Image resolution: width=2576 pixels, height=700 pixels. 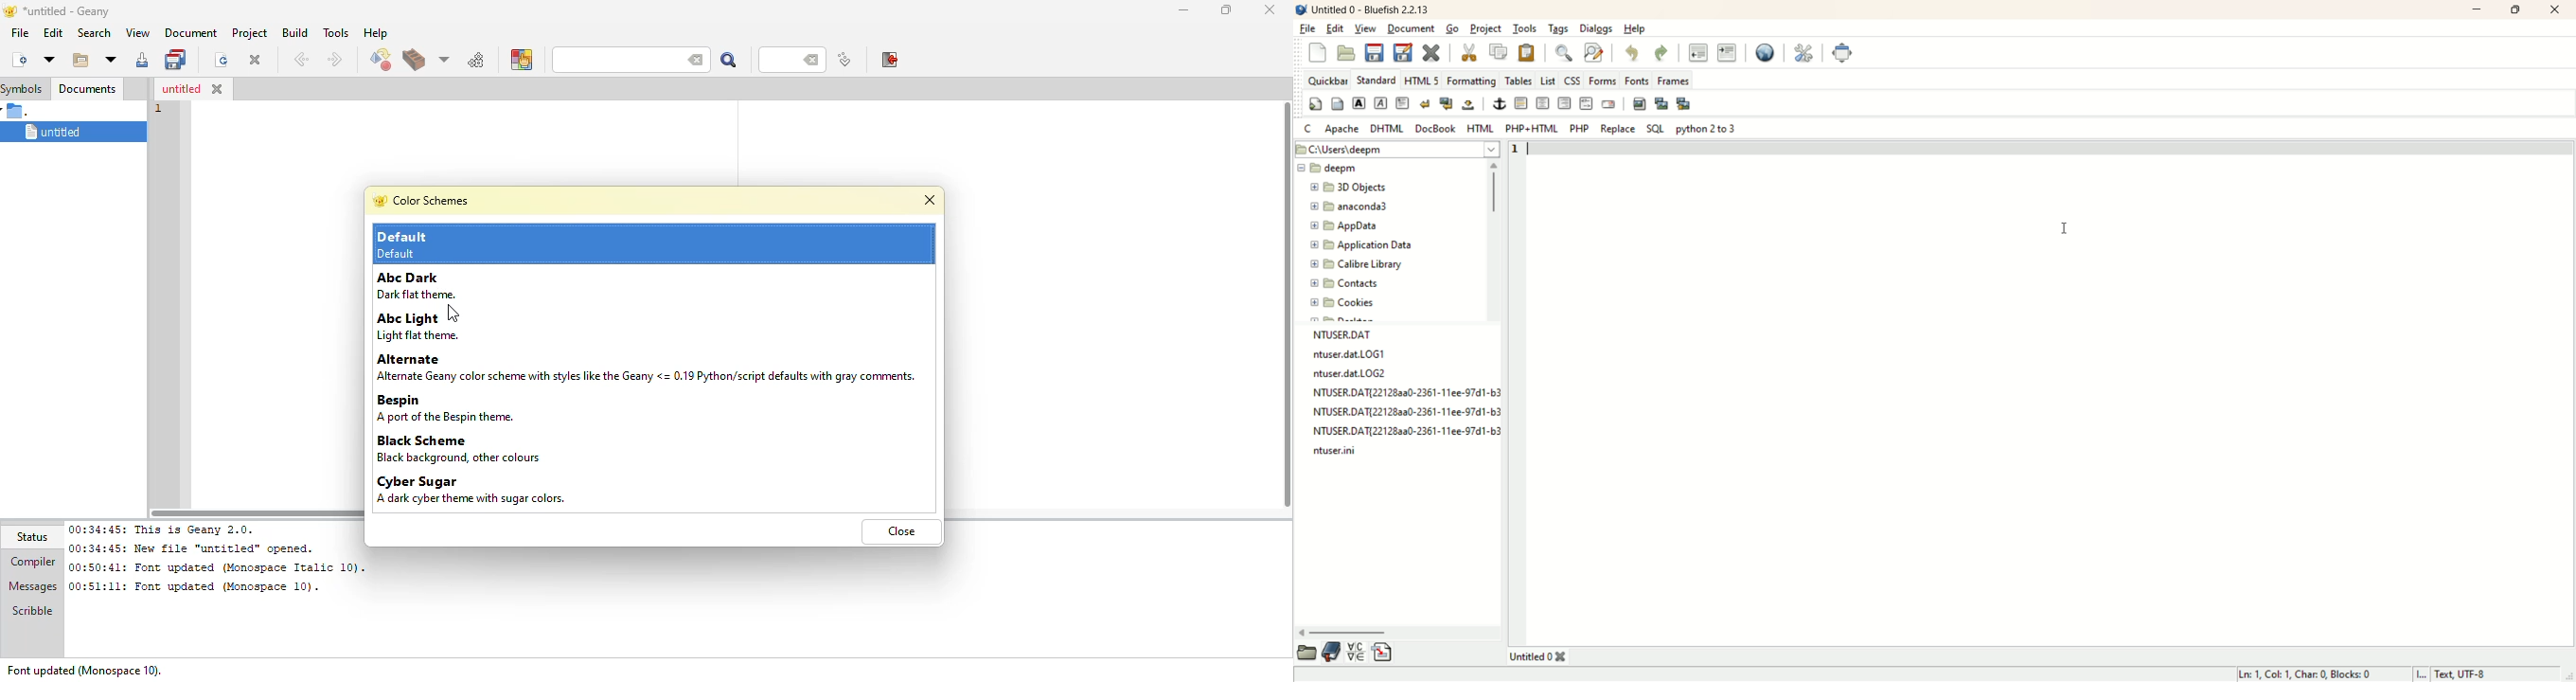 I want to click on project, so click(x=1487, y=29).